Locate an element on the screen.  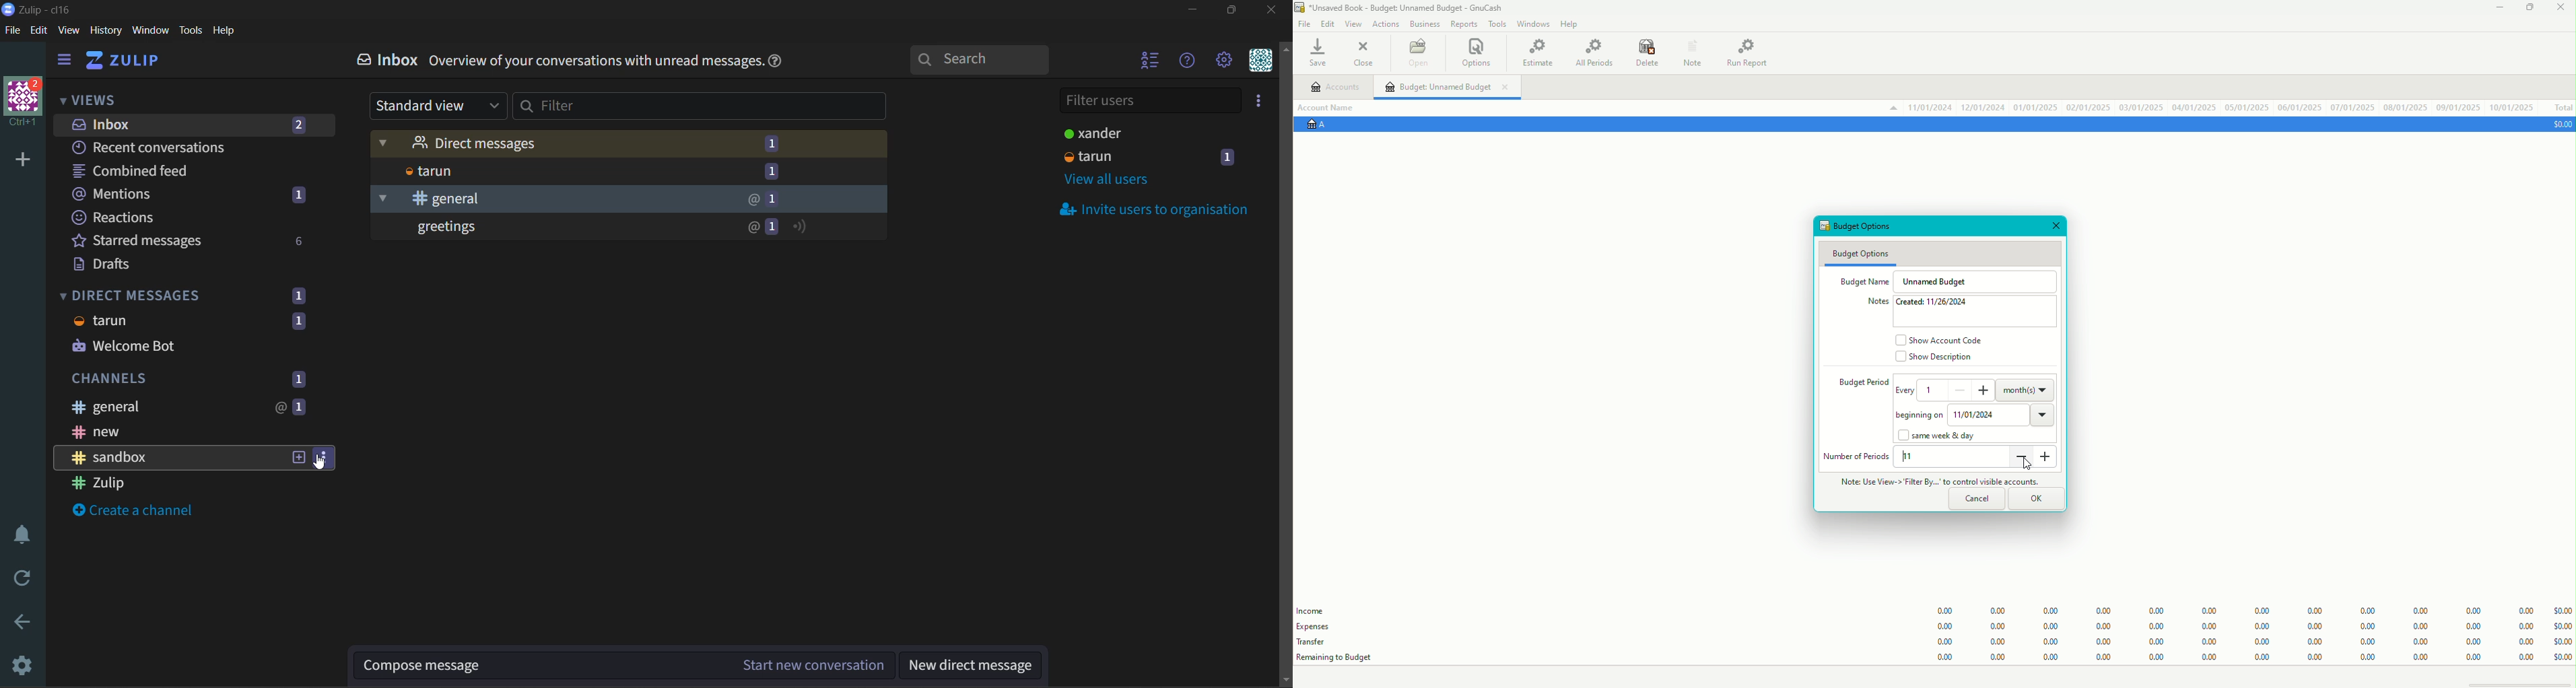
cursor is located at coordinates (2027, 465).